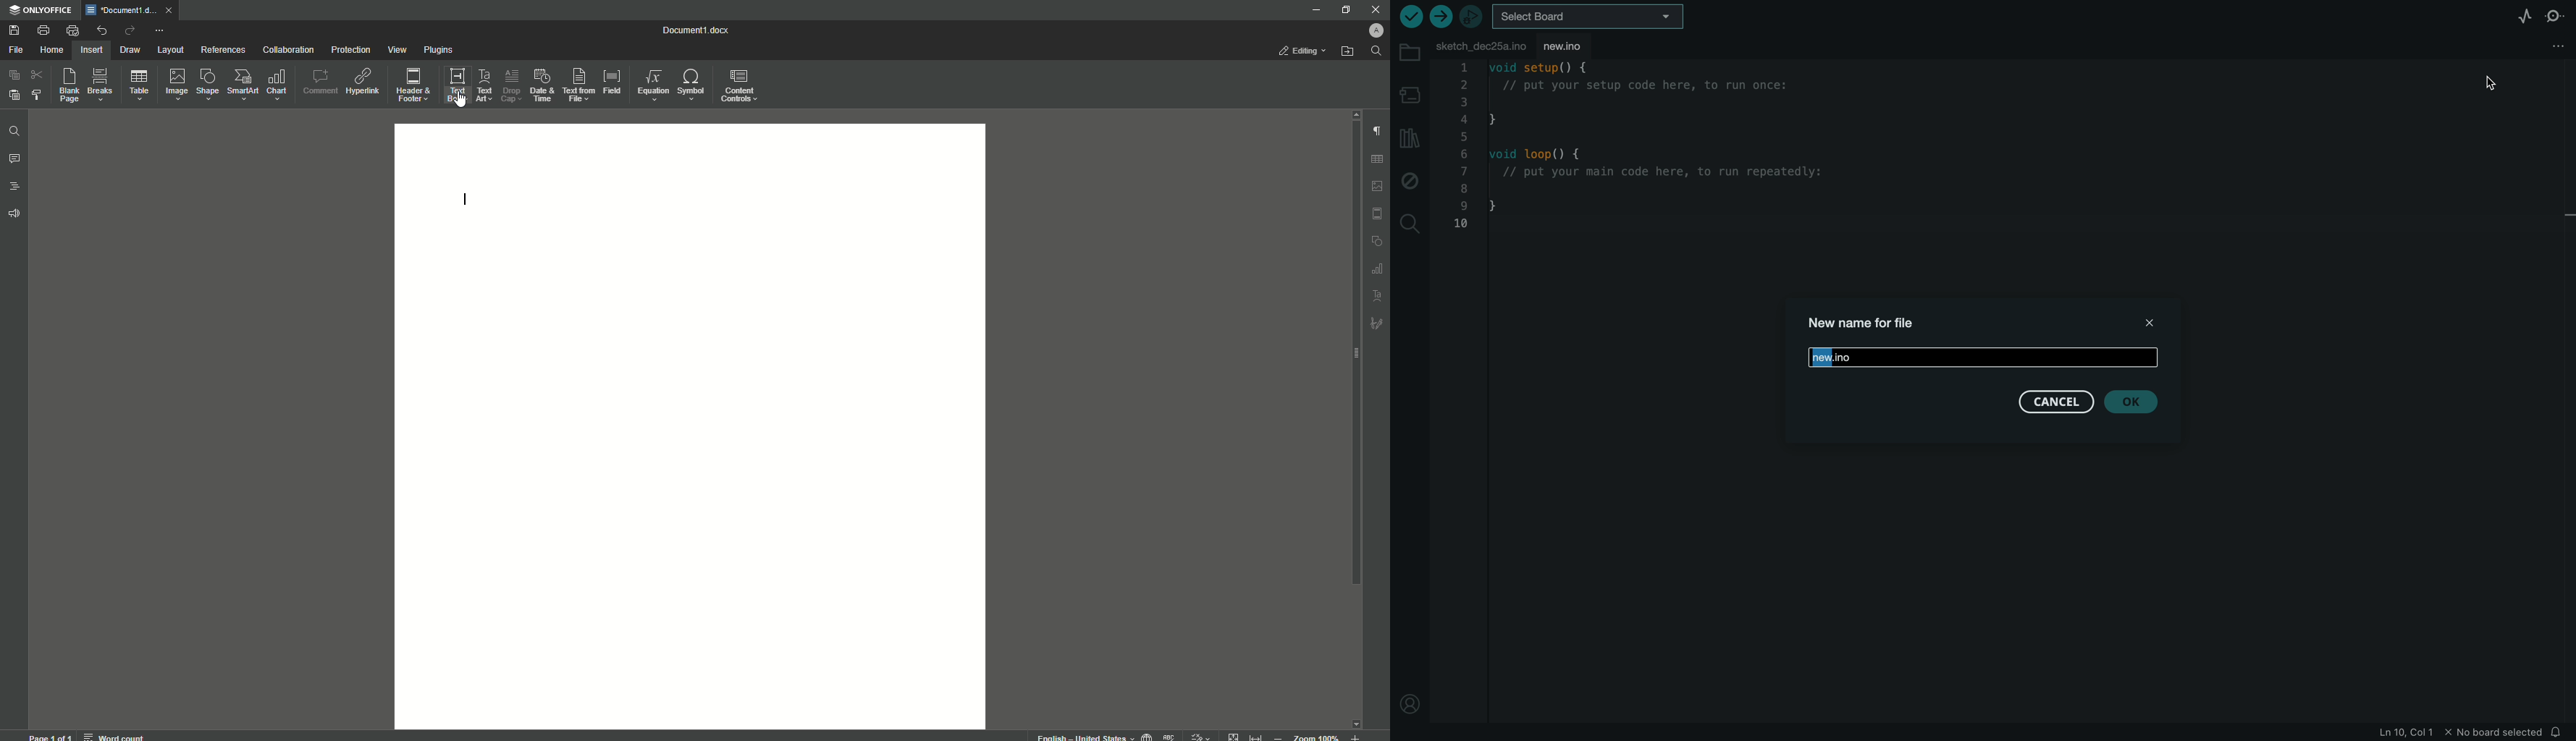  I want to click on Blank Page, so click(70, 85).